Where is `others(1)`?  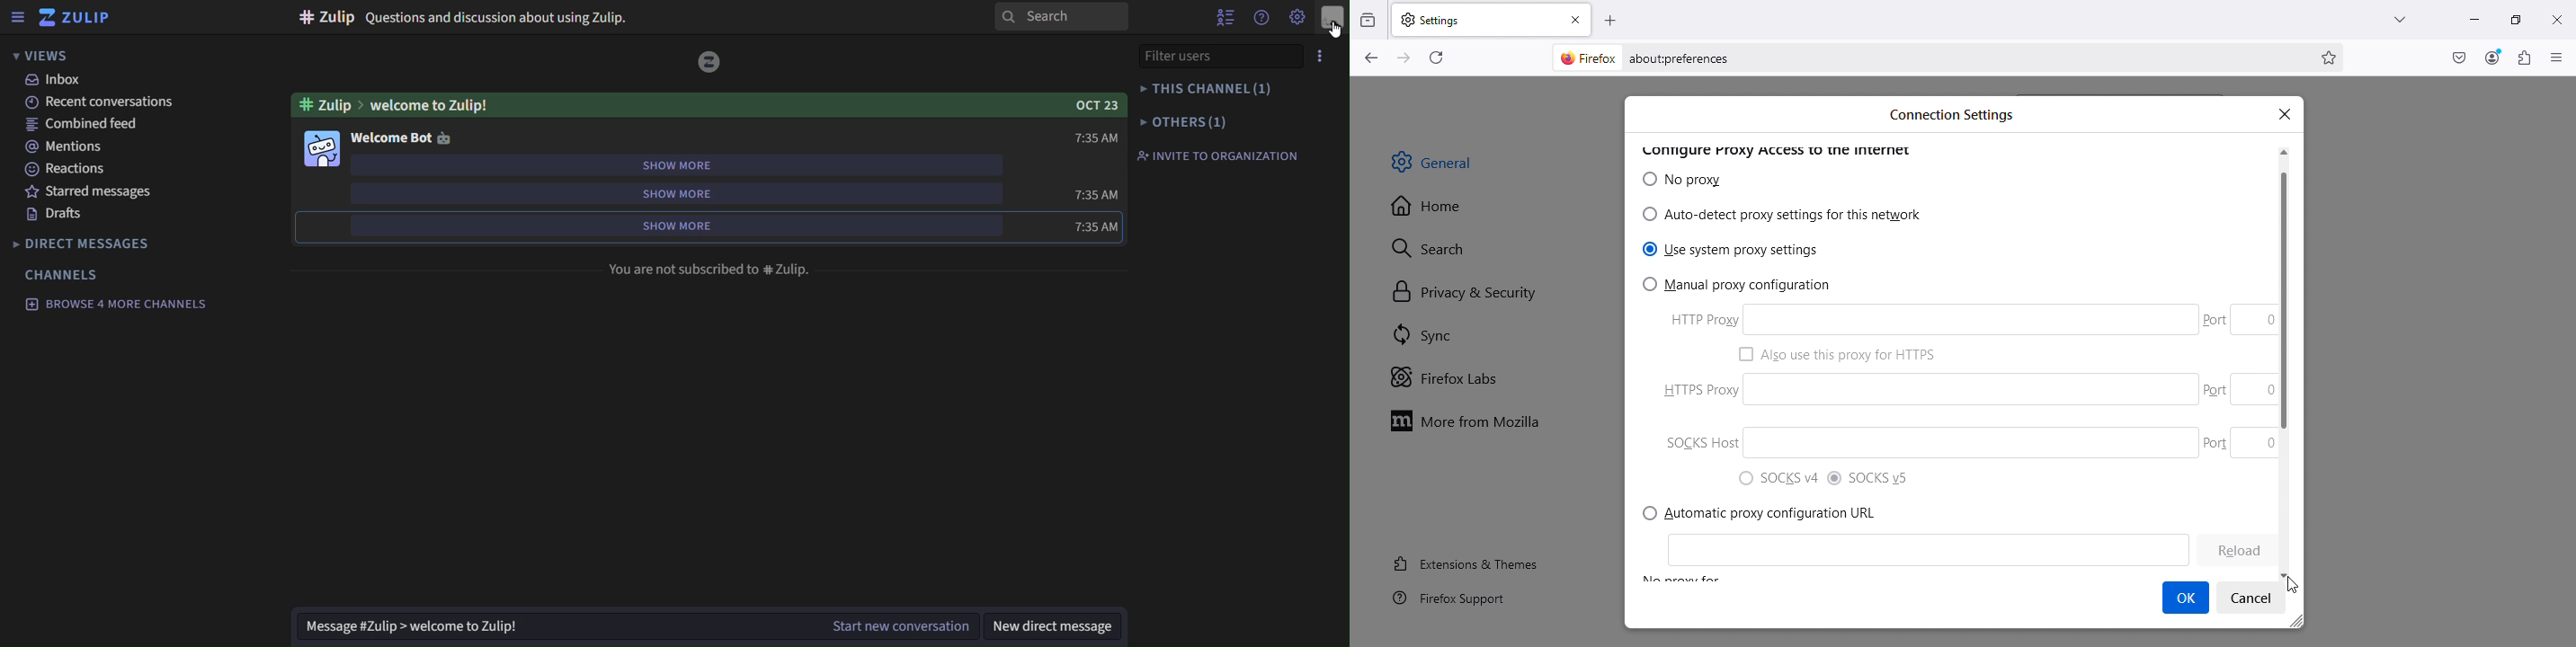
others(1) is located at coordinates (1184, 124).